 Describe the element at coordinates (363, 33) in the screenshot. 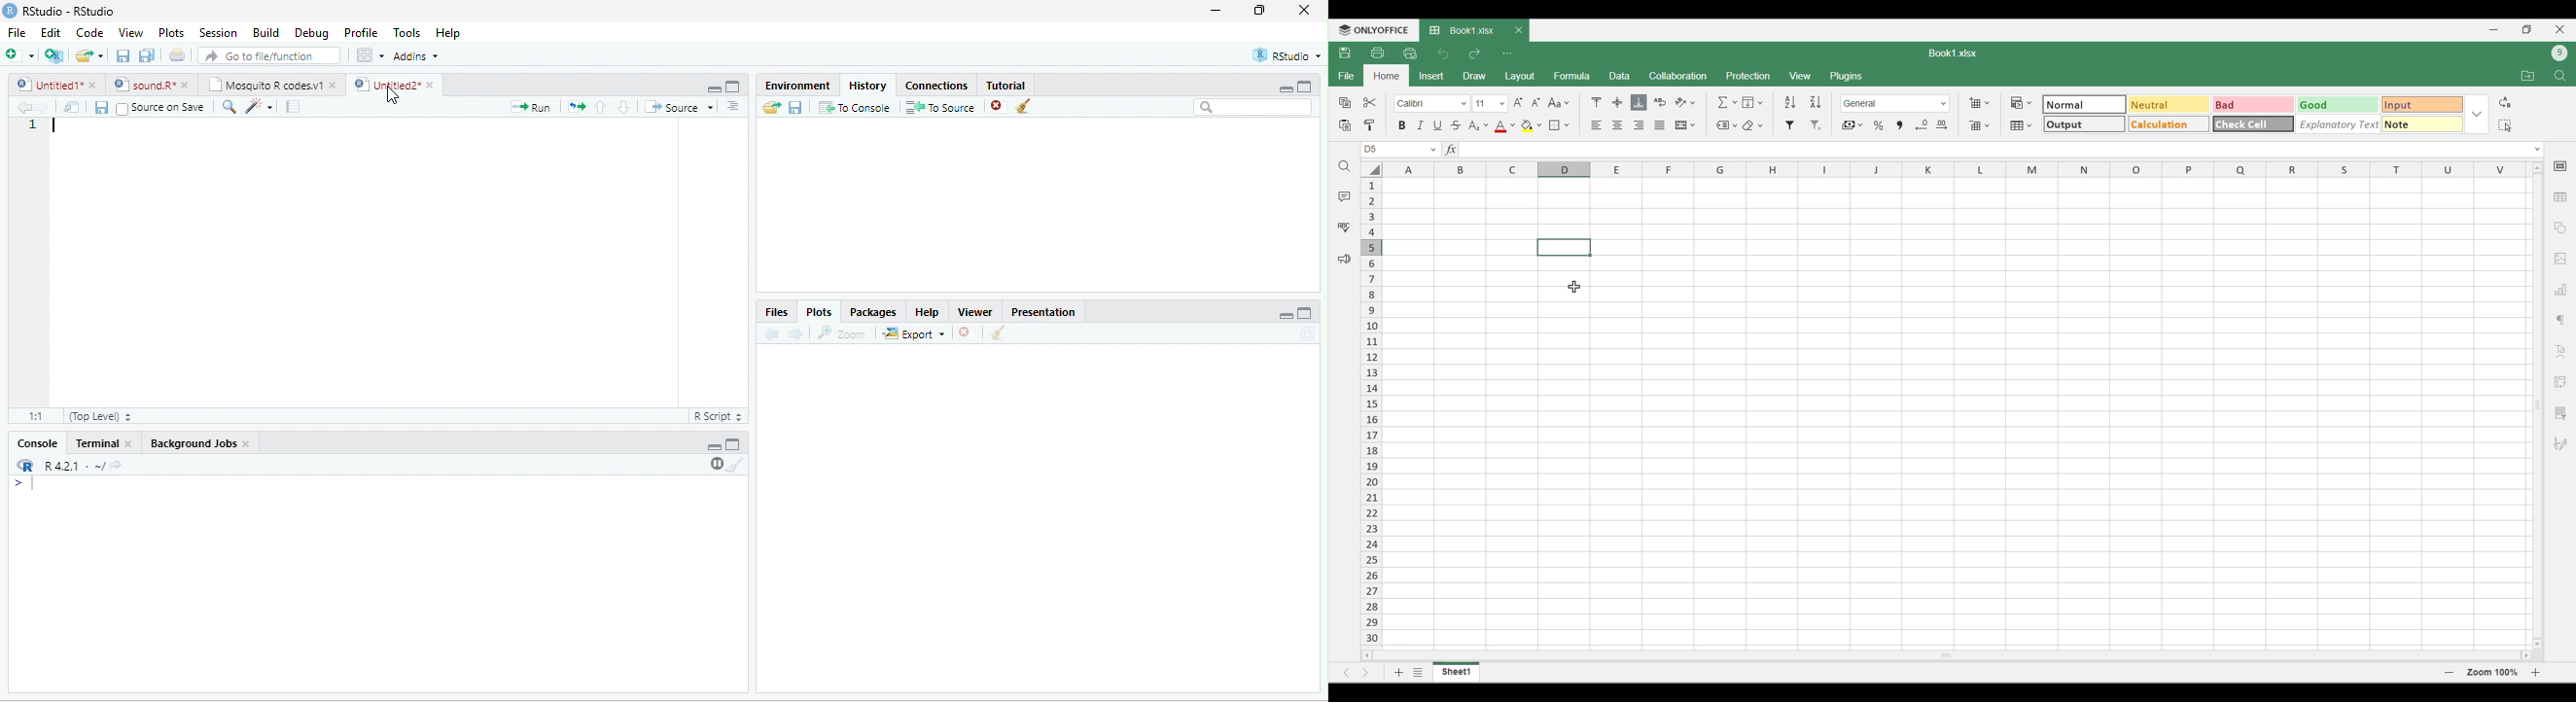

I see `Profile` at that location.